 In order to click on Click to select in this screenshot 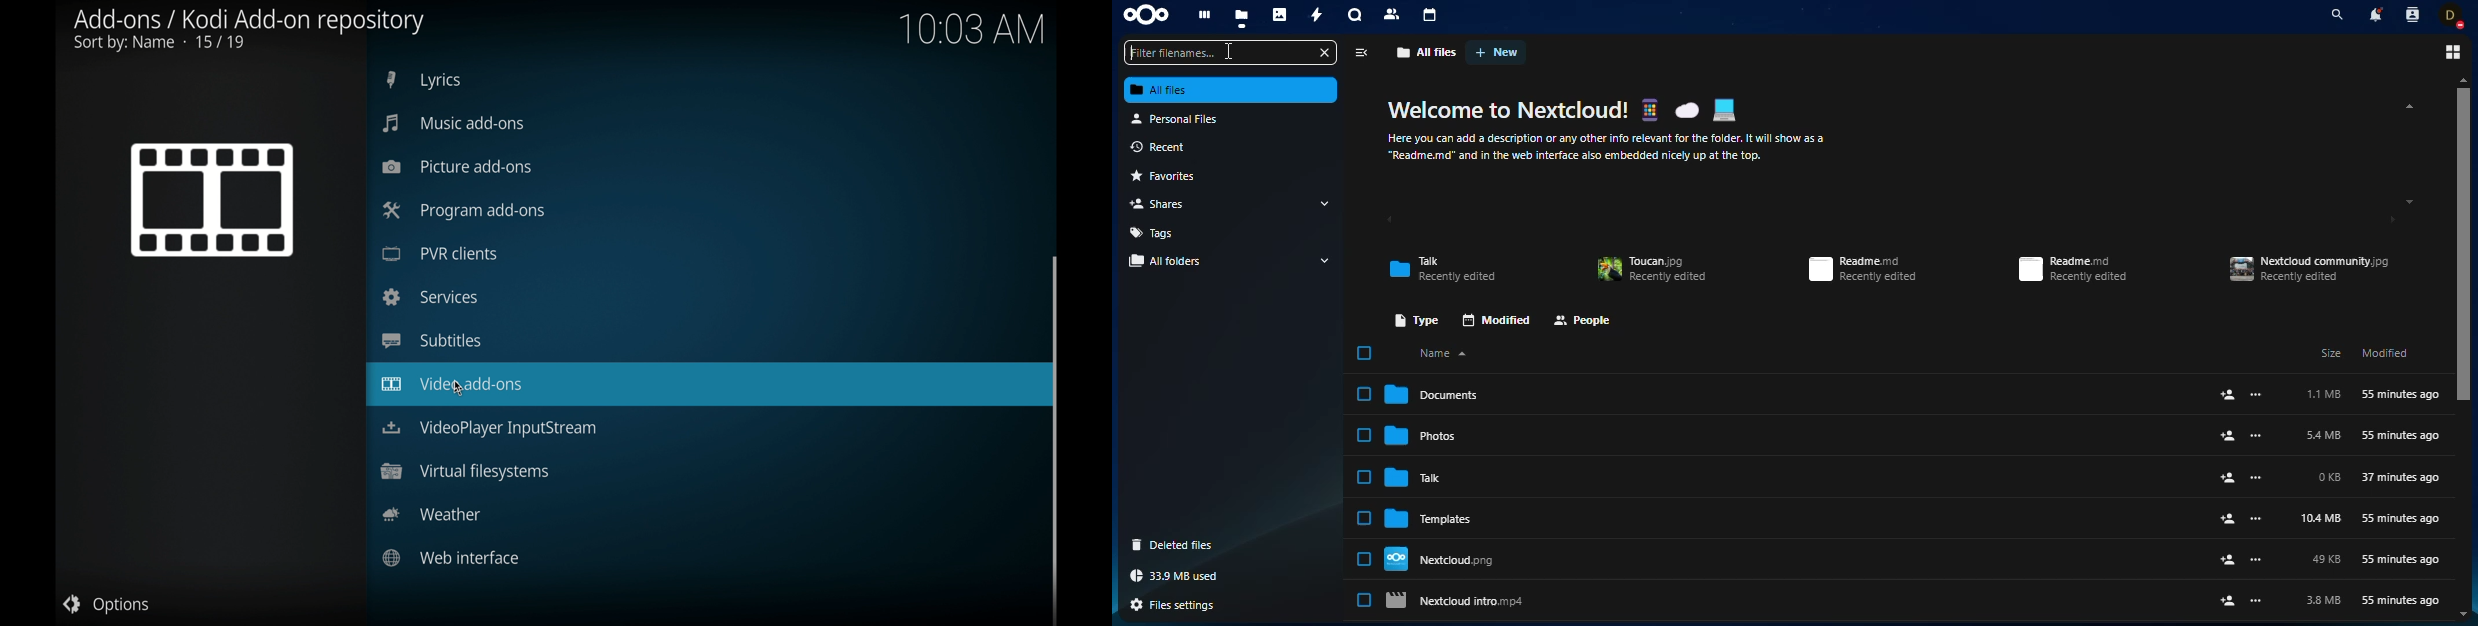, I will do `click(1364, 559)`.